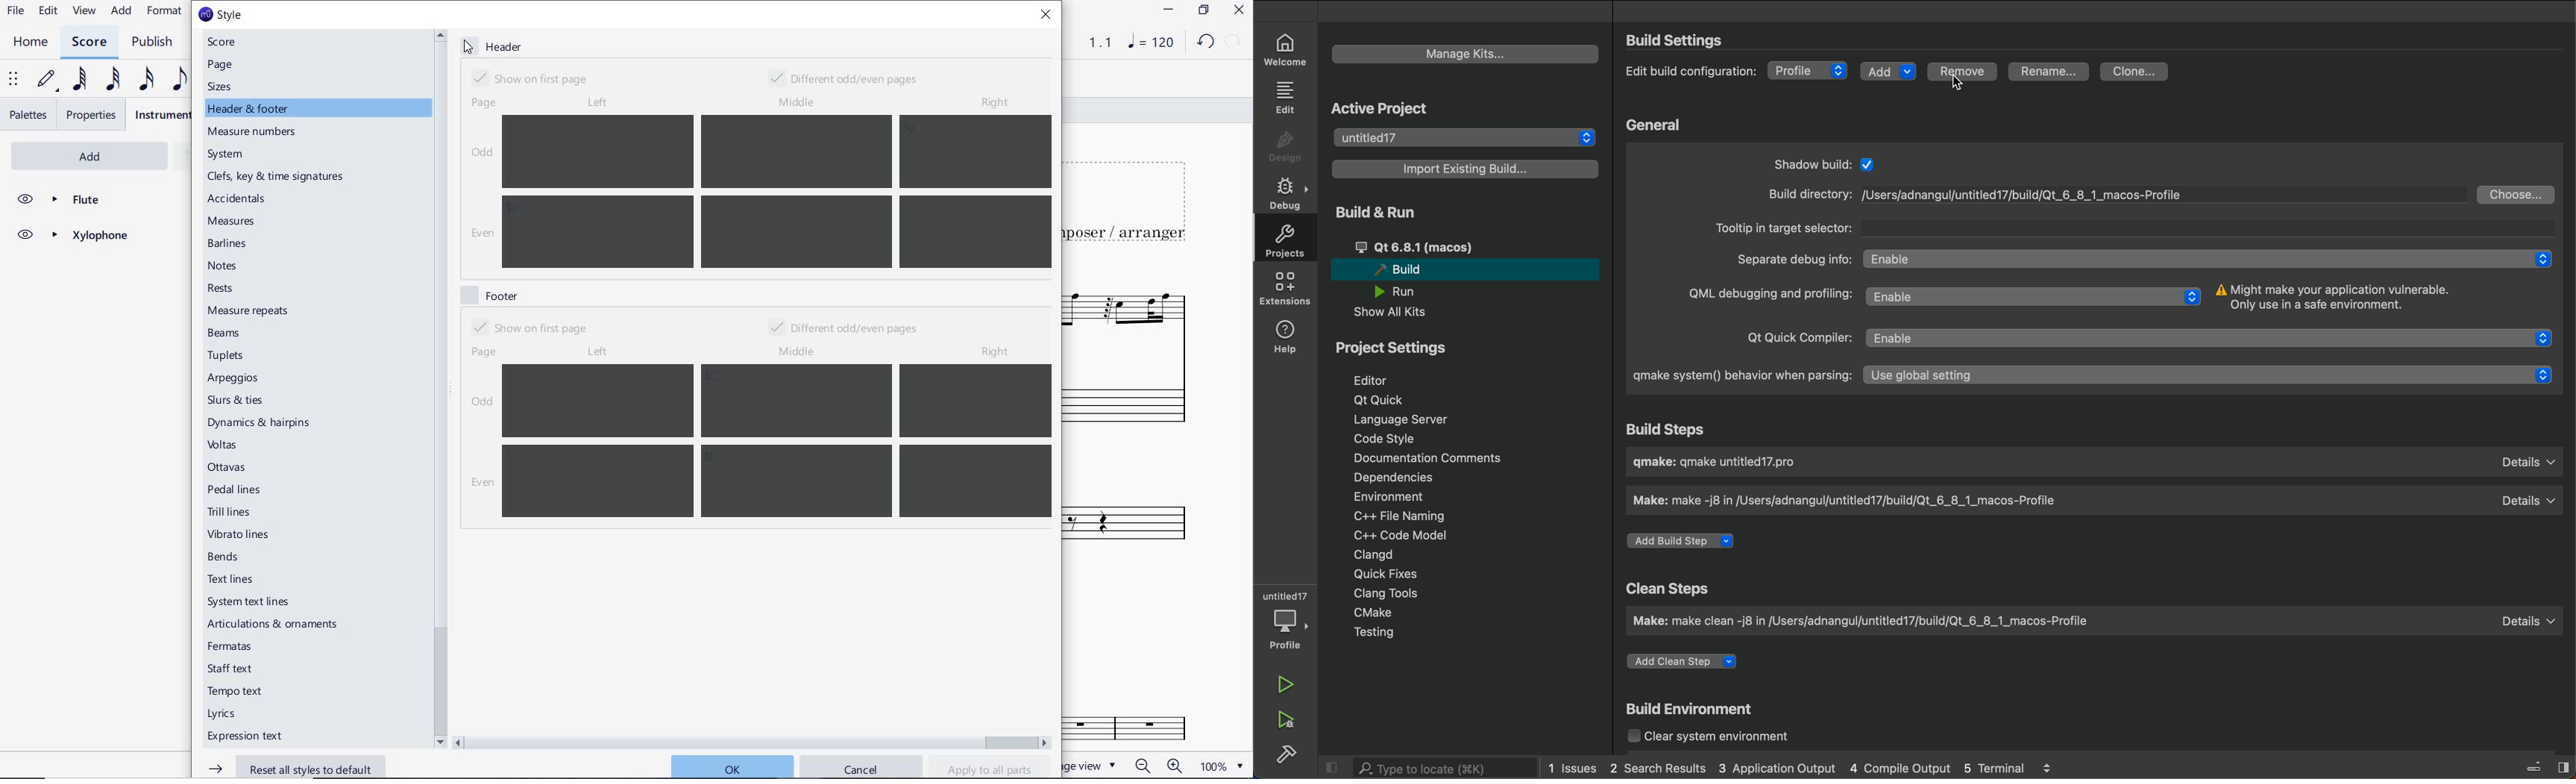 The width and height of the screenshot is (2576, 784). What do you see at coordinates (439, 388) in the screenshot?
I see `scrollbar` at bounding box center [439, 388].